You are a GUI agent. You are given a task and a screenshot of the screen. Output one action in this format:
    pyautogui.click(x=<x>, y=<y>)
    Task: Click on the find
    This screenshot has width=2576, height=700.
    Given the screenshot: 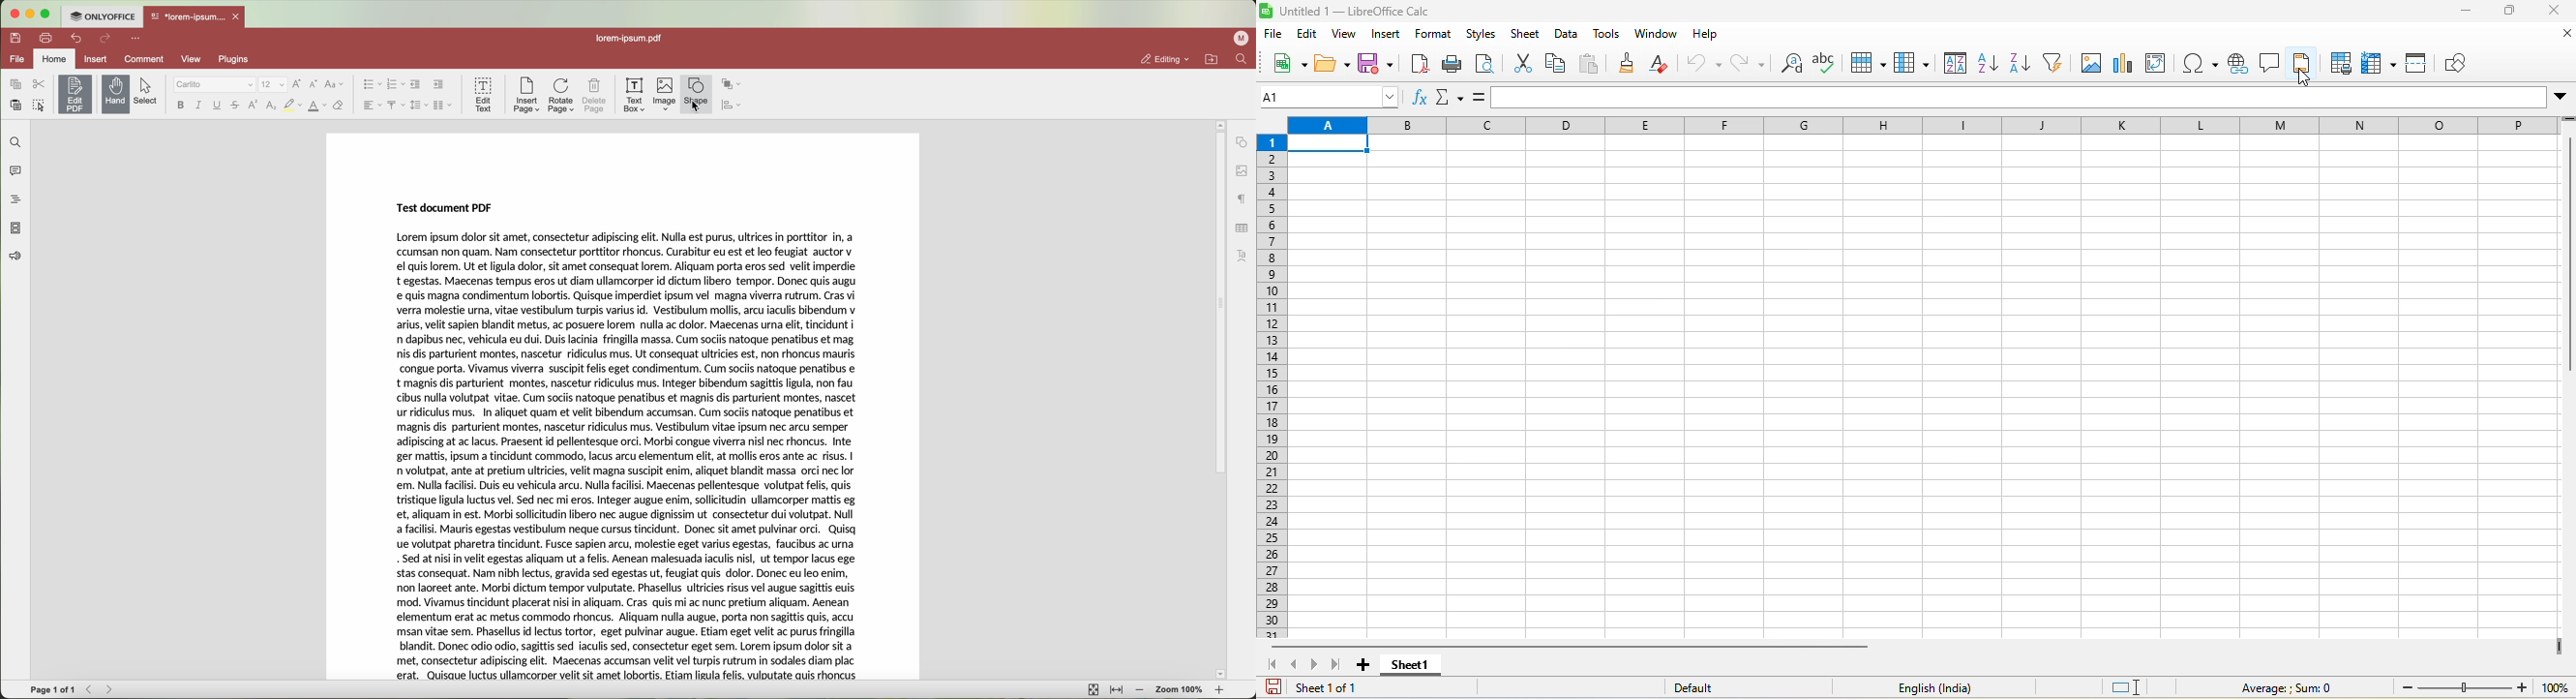 What is the action you would take?
    pyautogui.click(x=1241, y=60)
    